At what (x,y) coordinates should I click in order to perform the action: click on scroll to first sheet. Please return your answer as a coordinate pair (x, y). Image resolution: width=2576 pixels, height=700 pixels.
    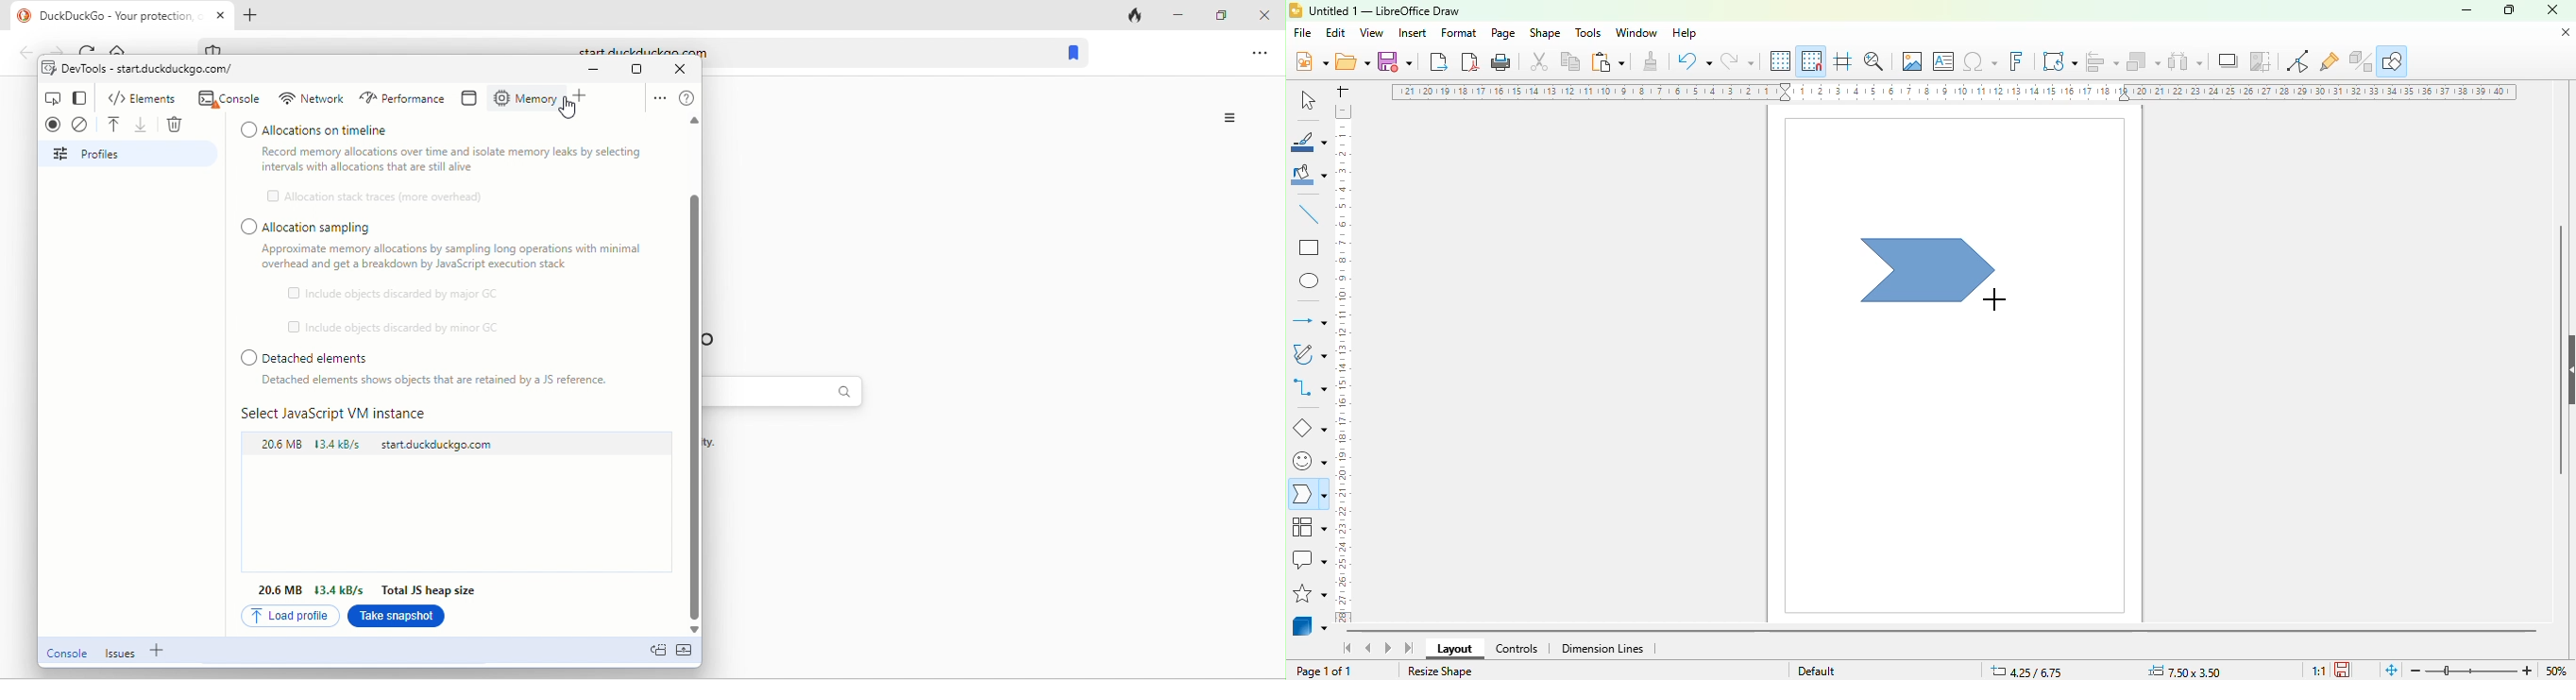
    Looking at the image, I should click on (1348, 648).